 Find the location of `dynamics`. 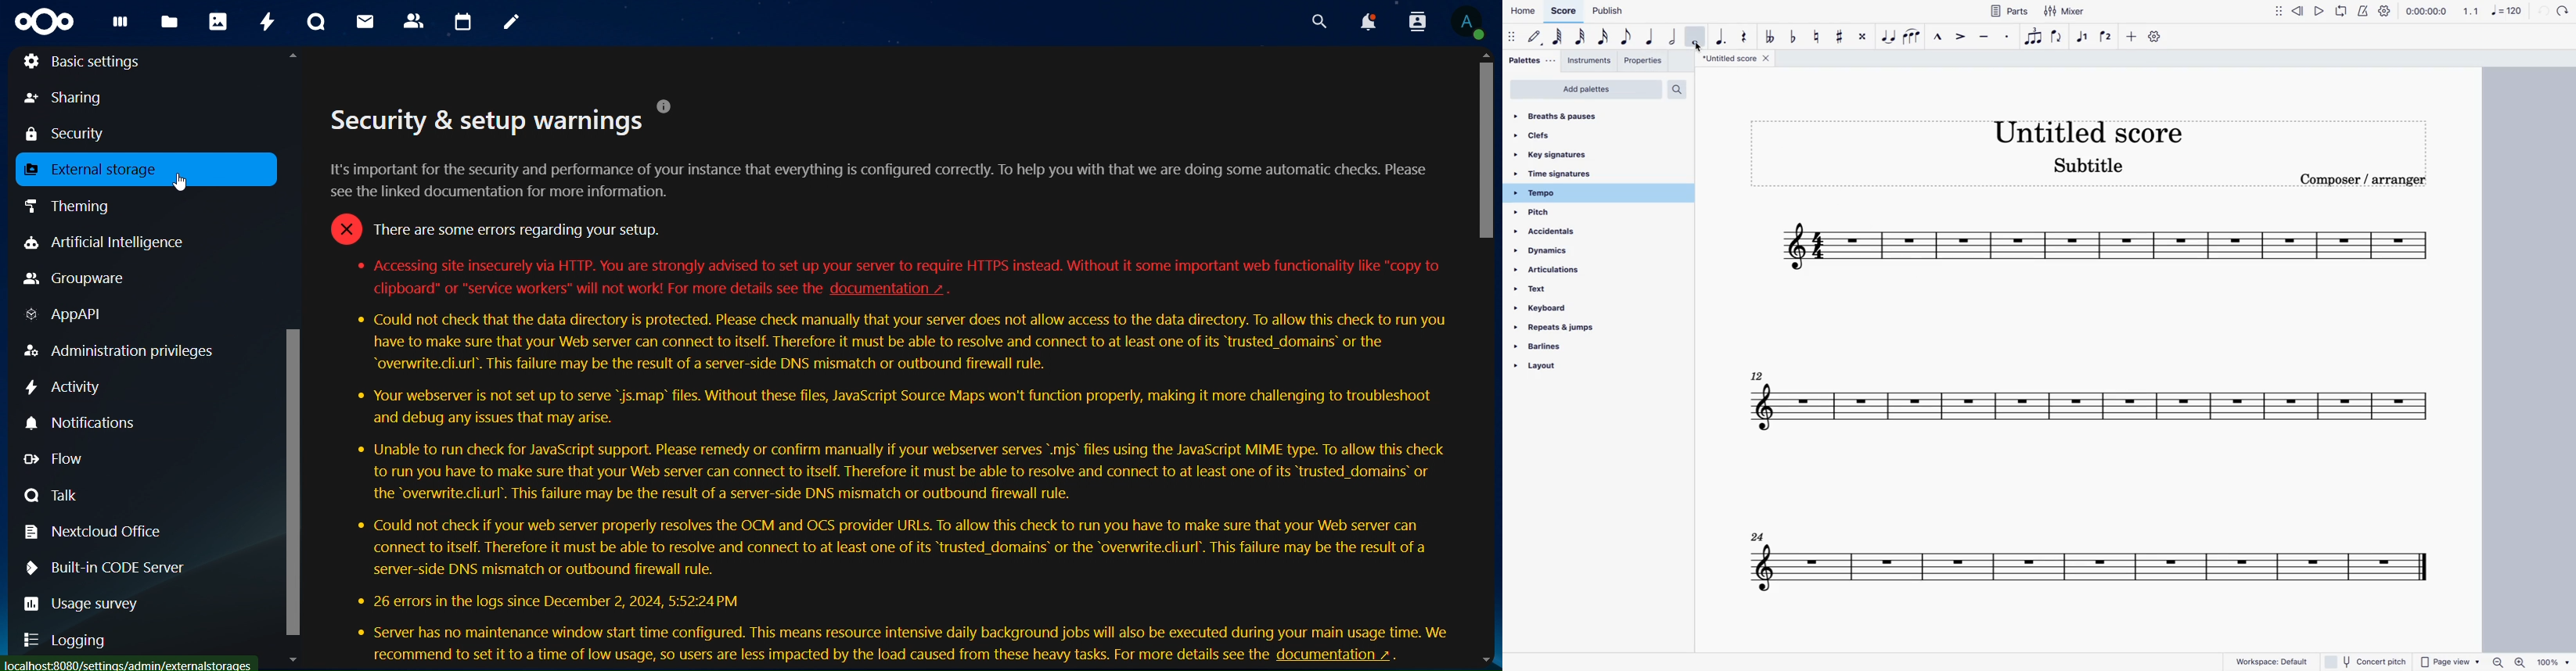

dynamics is located at coordinates (1568, 252).